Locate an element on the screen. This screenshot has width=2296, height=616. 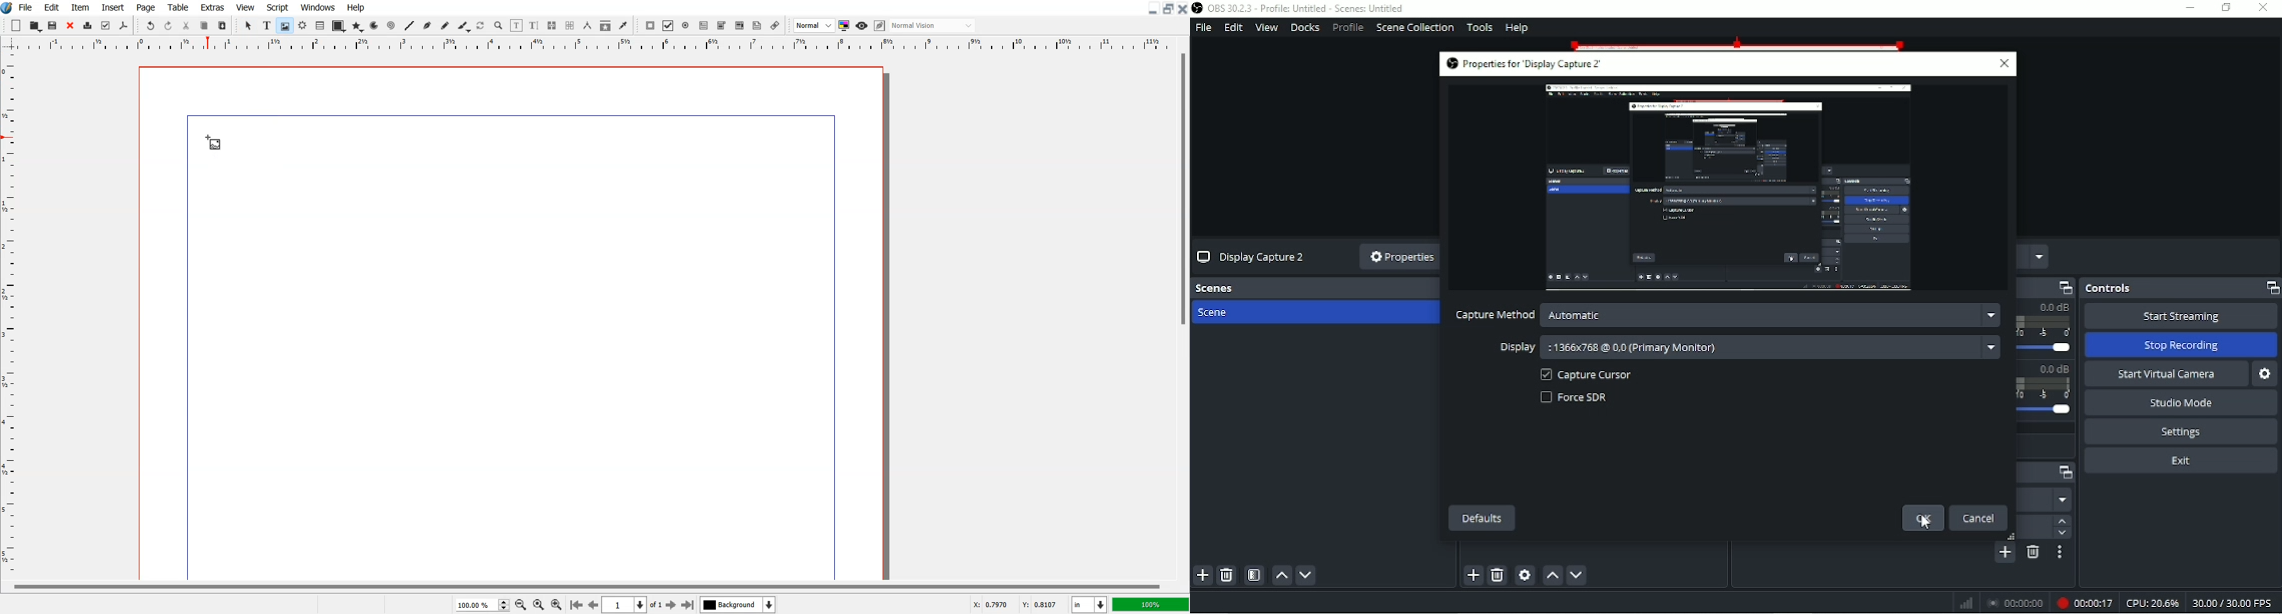
Defaults is located at coordinates (1481, 518).